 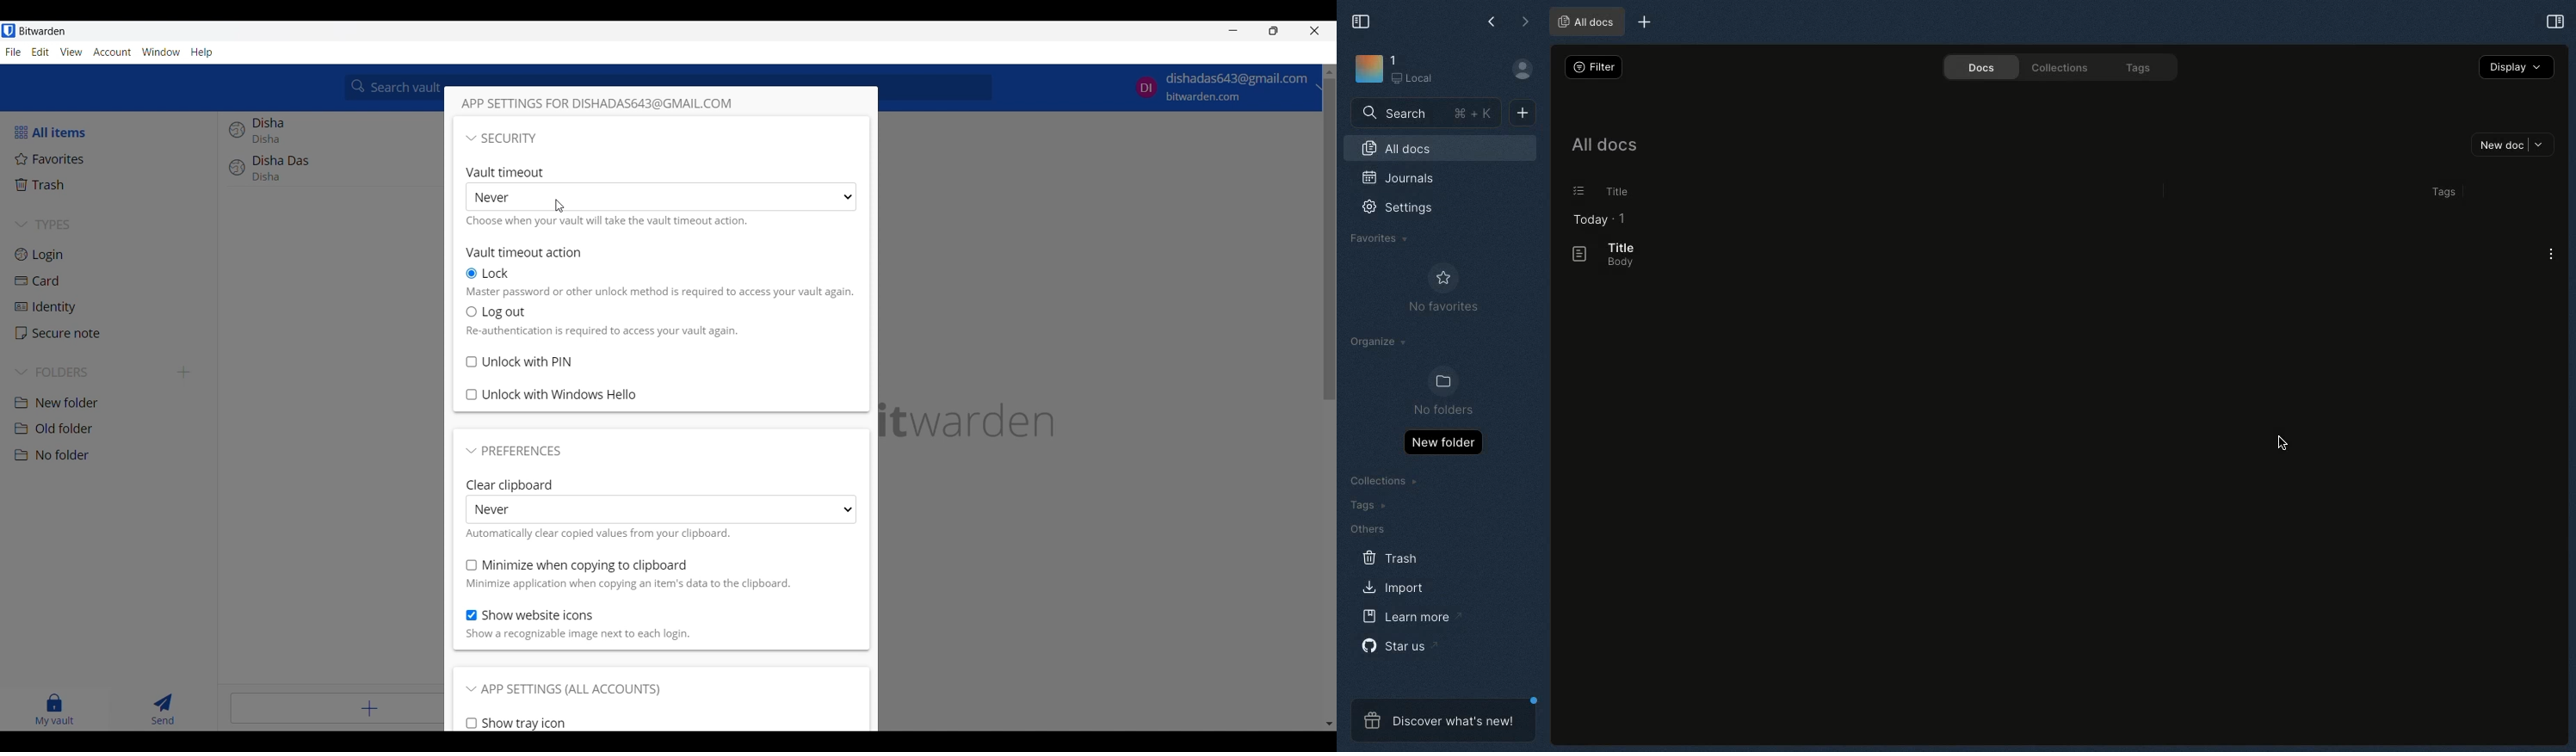 I want to click on Send, so click(x=164, y=710).